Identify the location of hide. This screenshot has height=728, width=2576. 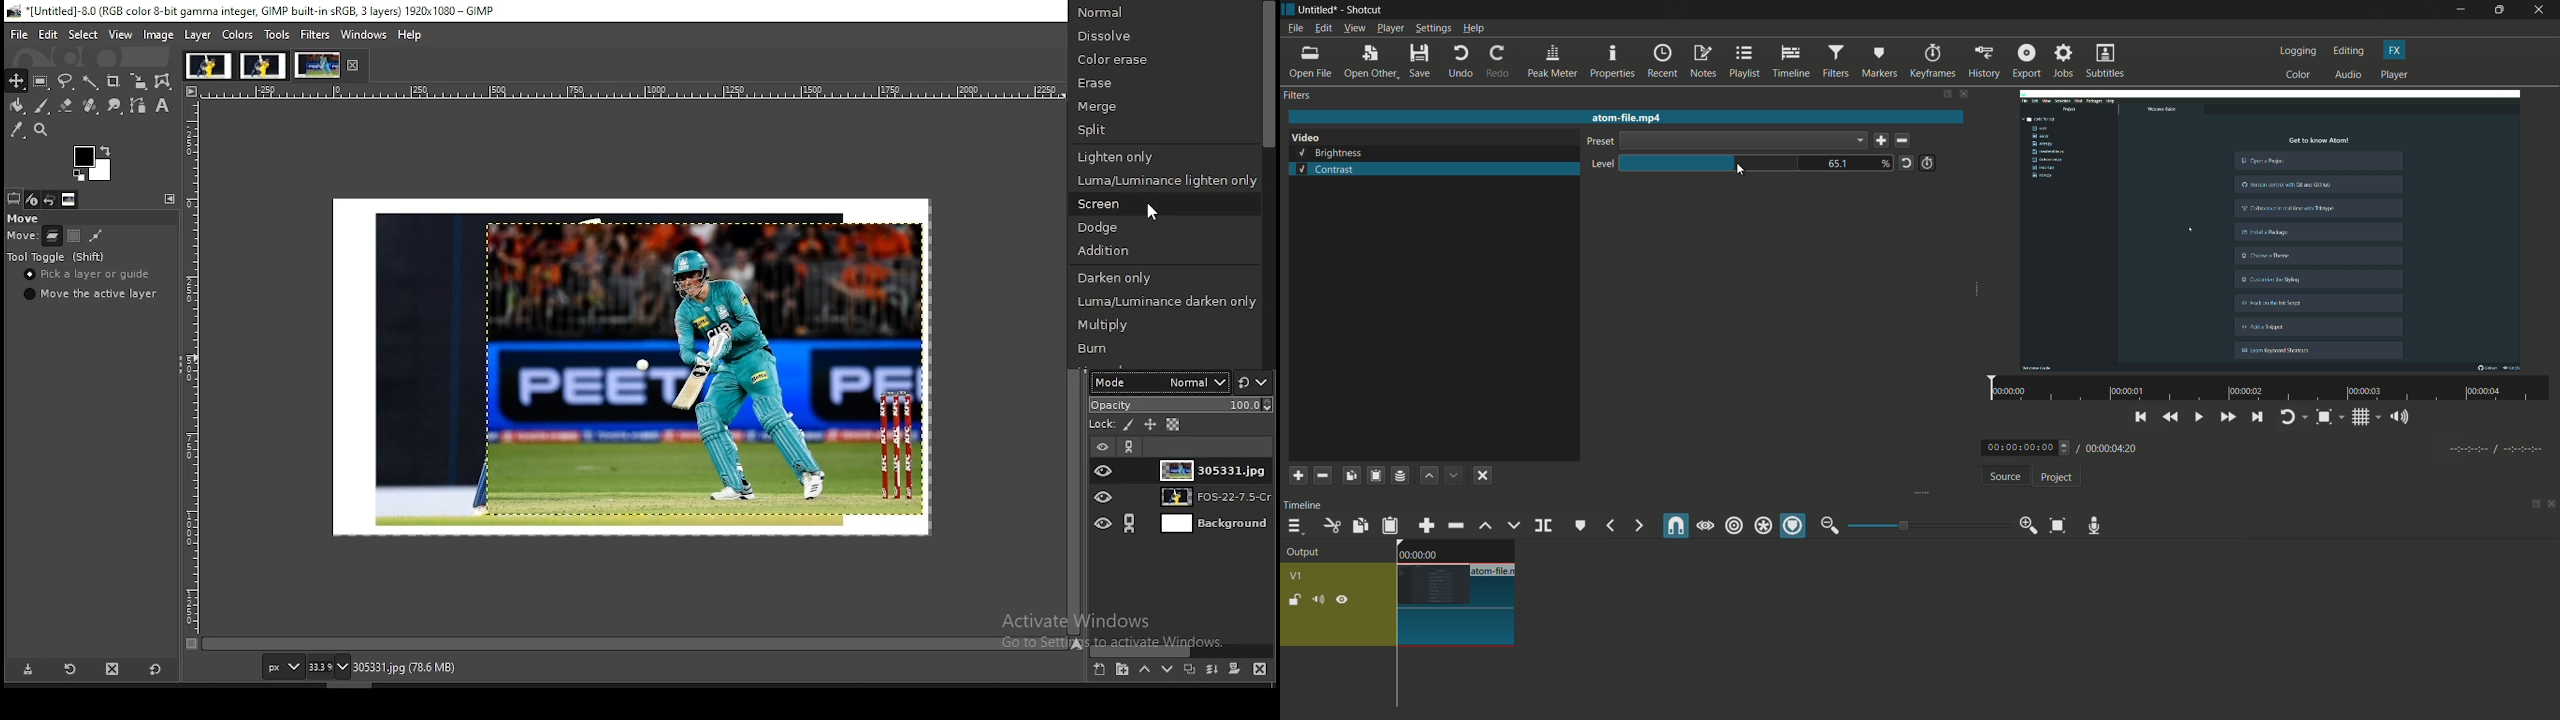
(1342, 600).